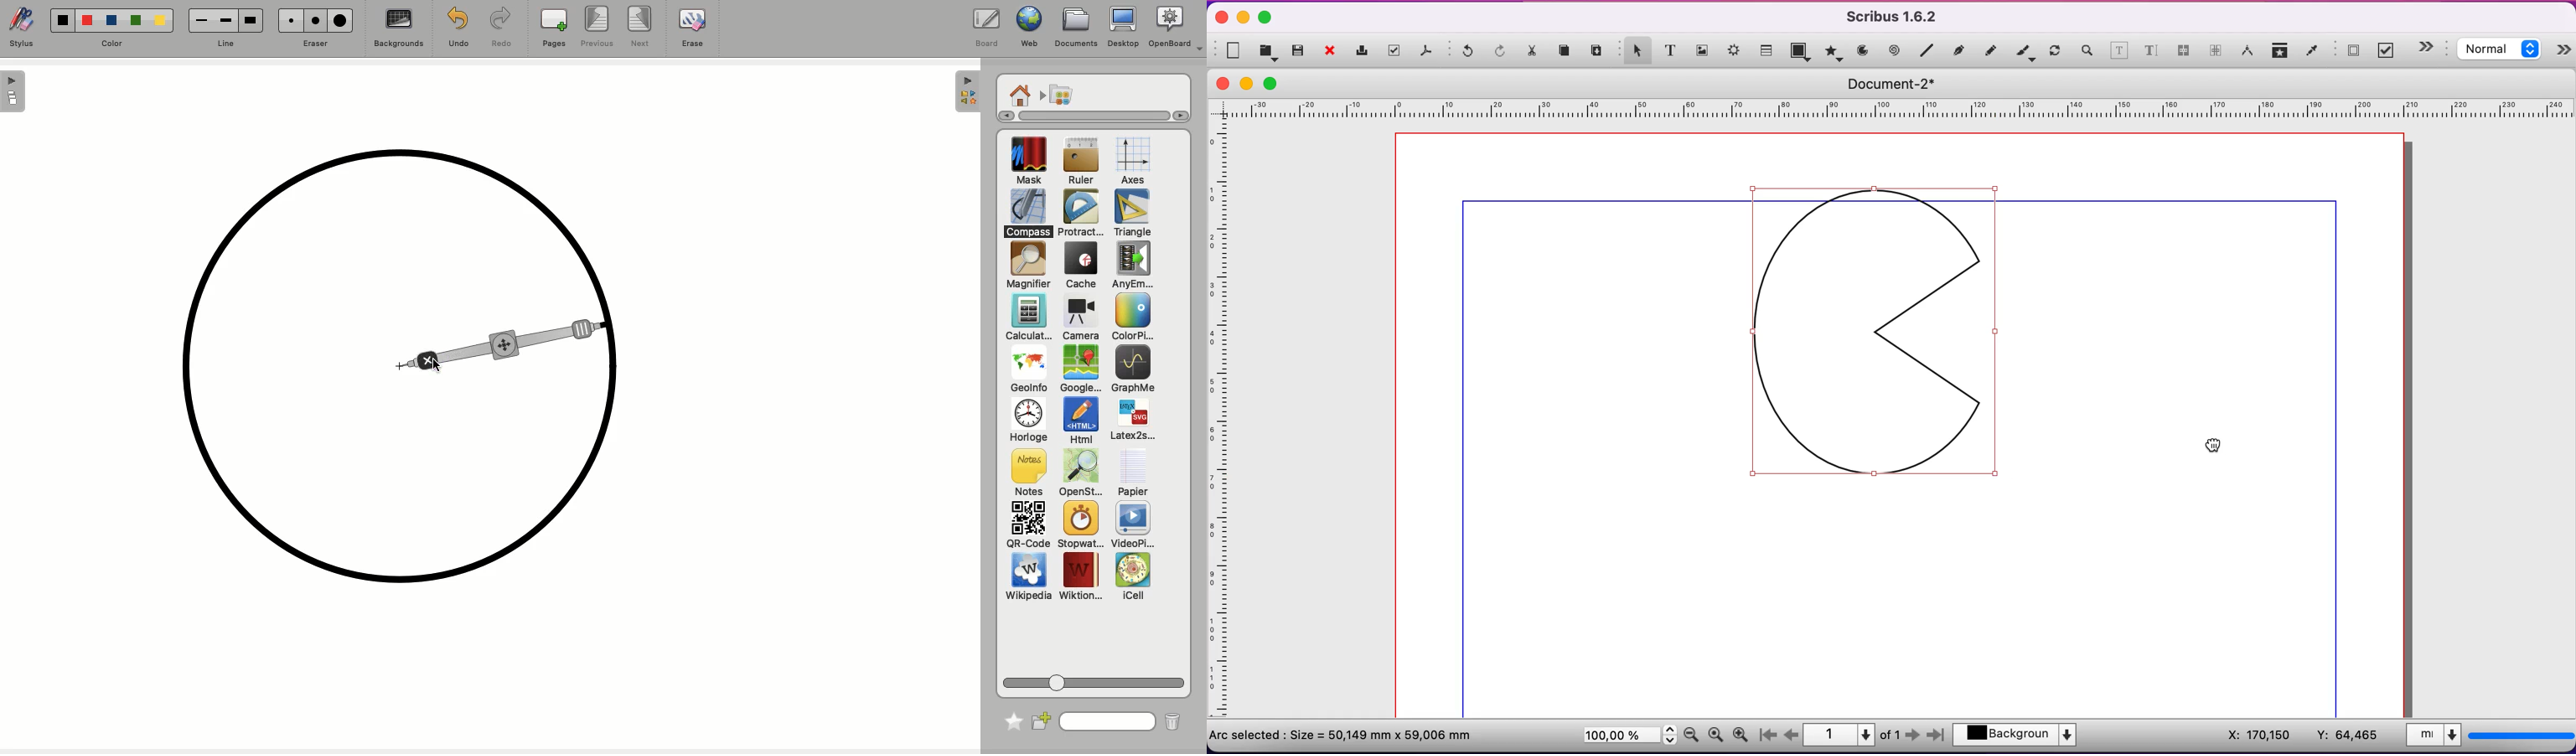  What do you see at coordinates (1914, 737) in the screenshot?
I see `go to the next page` at bounding box center [1914, 737].